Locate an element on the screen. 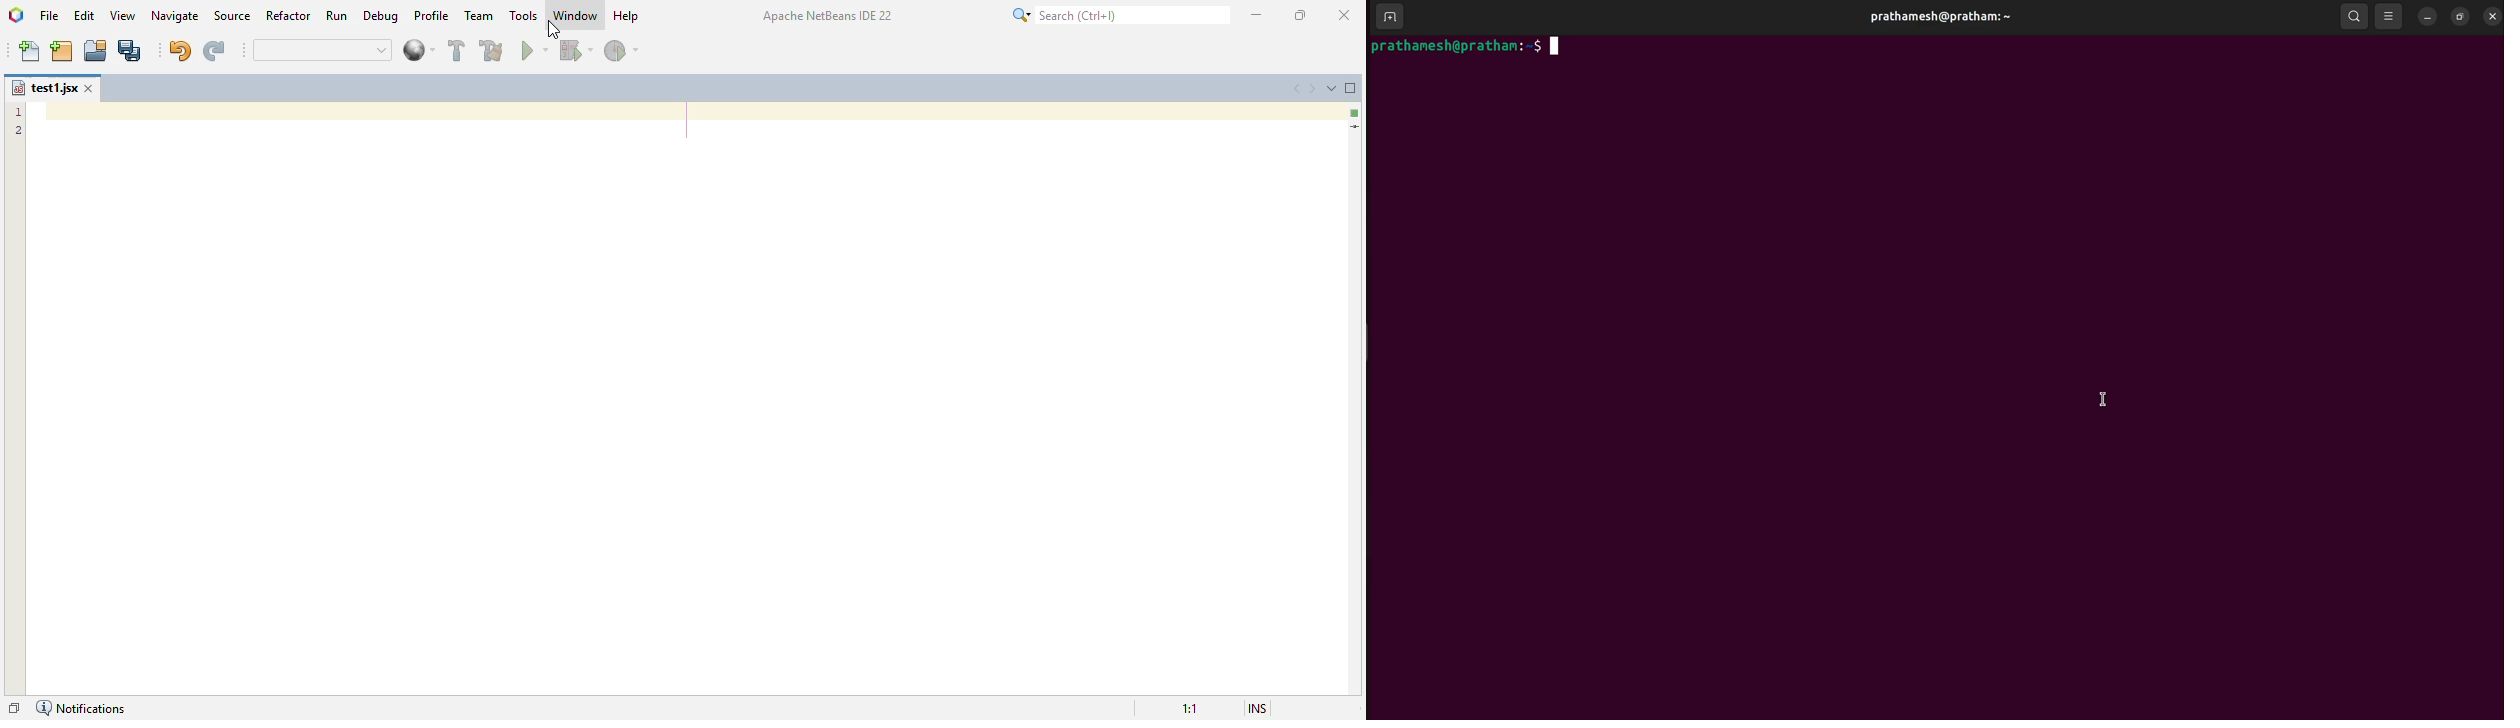  search is located at coordinates (2357, 15).